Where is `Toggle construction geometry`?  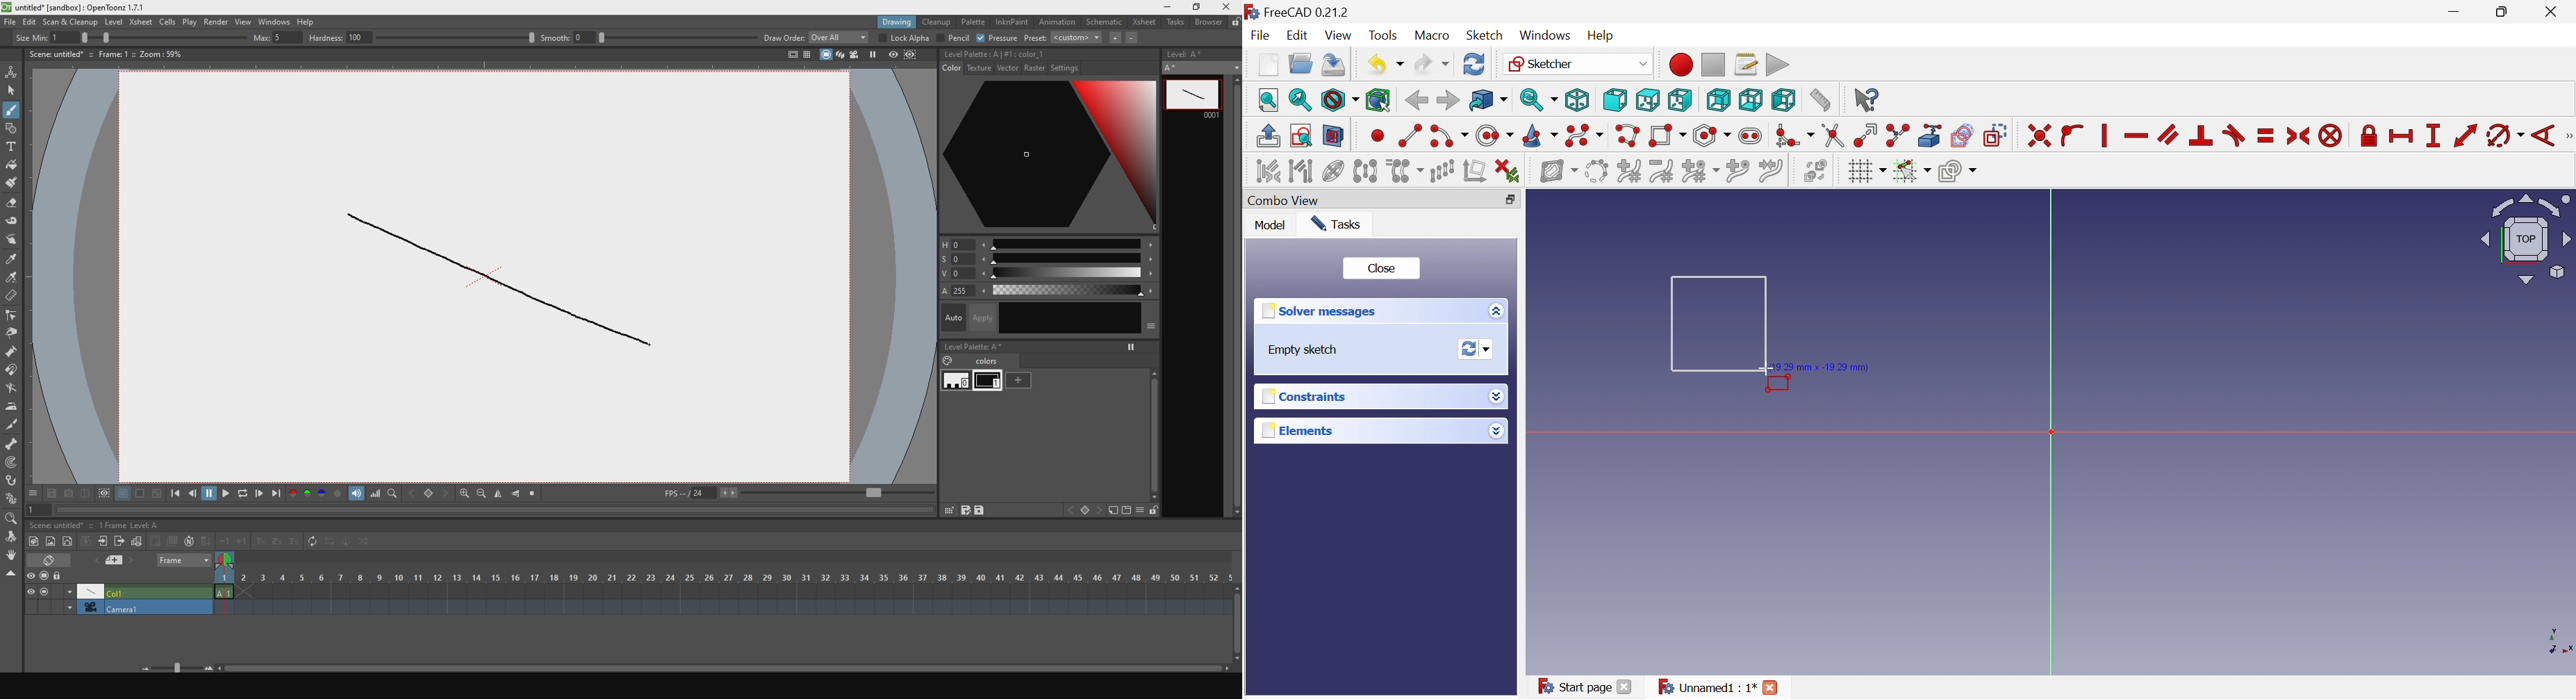
Toggle construction geometry is located at coordinates (1995, 135).